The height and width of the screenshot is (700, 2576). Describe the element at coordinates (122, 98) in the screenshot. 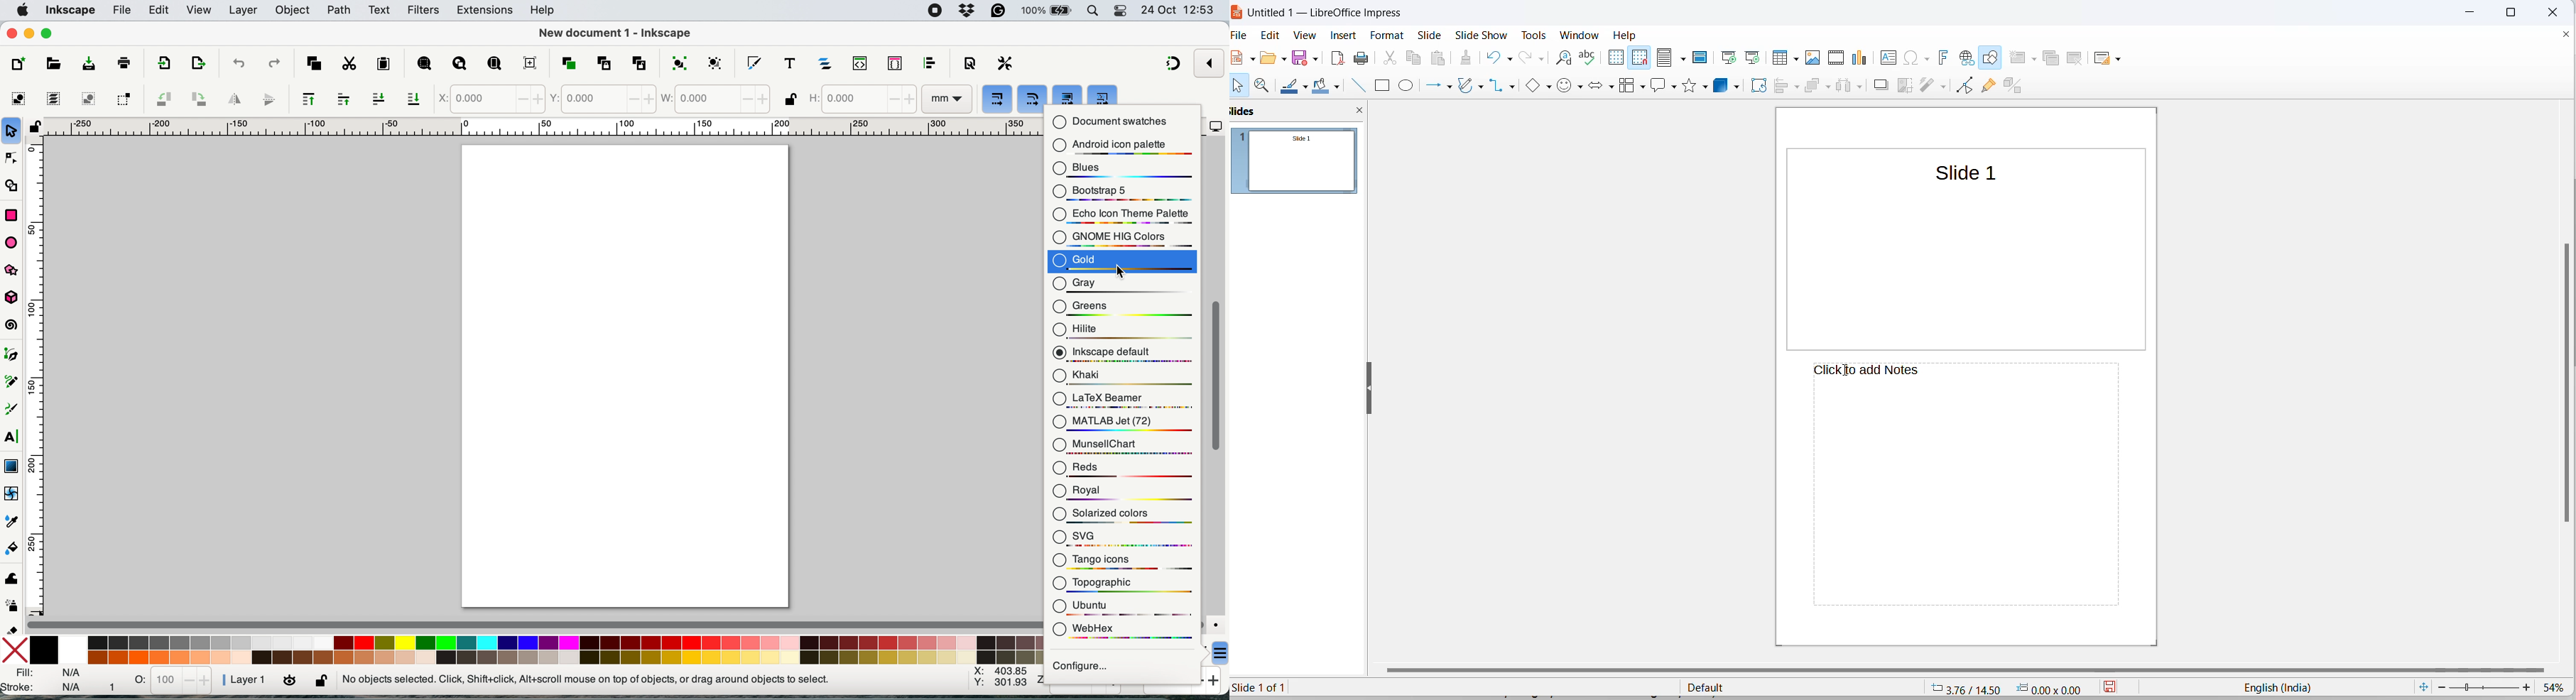

I see `toggle selection to touch all selected objects` at that location.